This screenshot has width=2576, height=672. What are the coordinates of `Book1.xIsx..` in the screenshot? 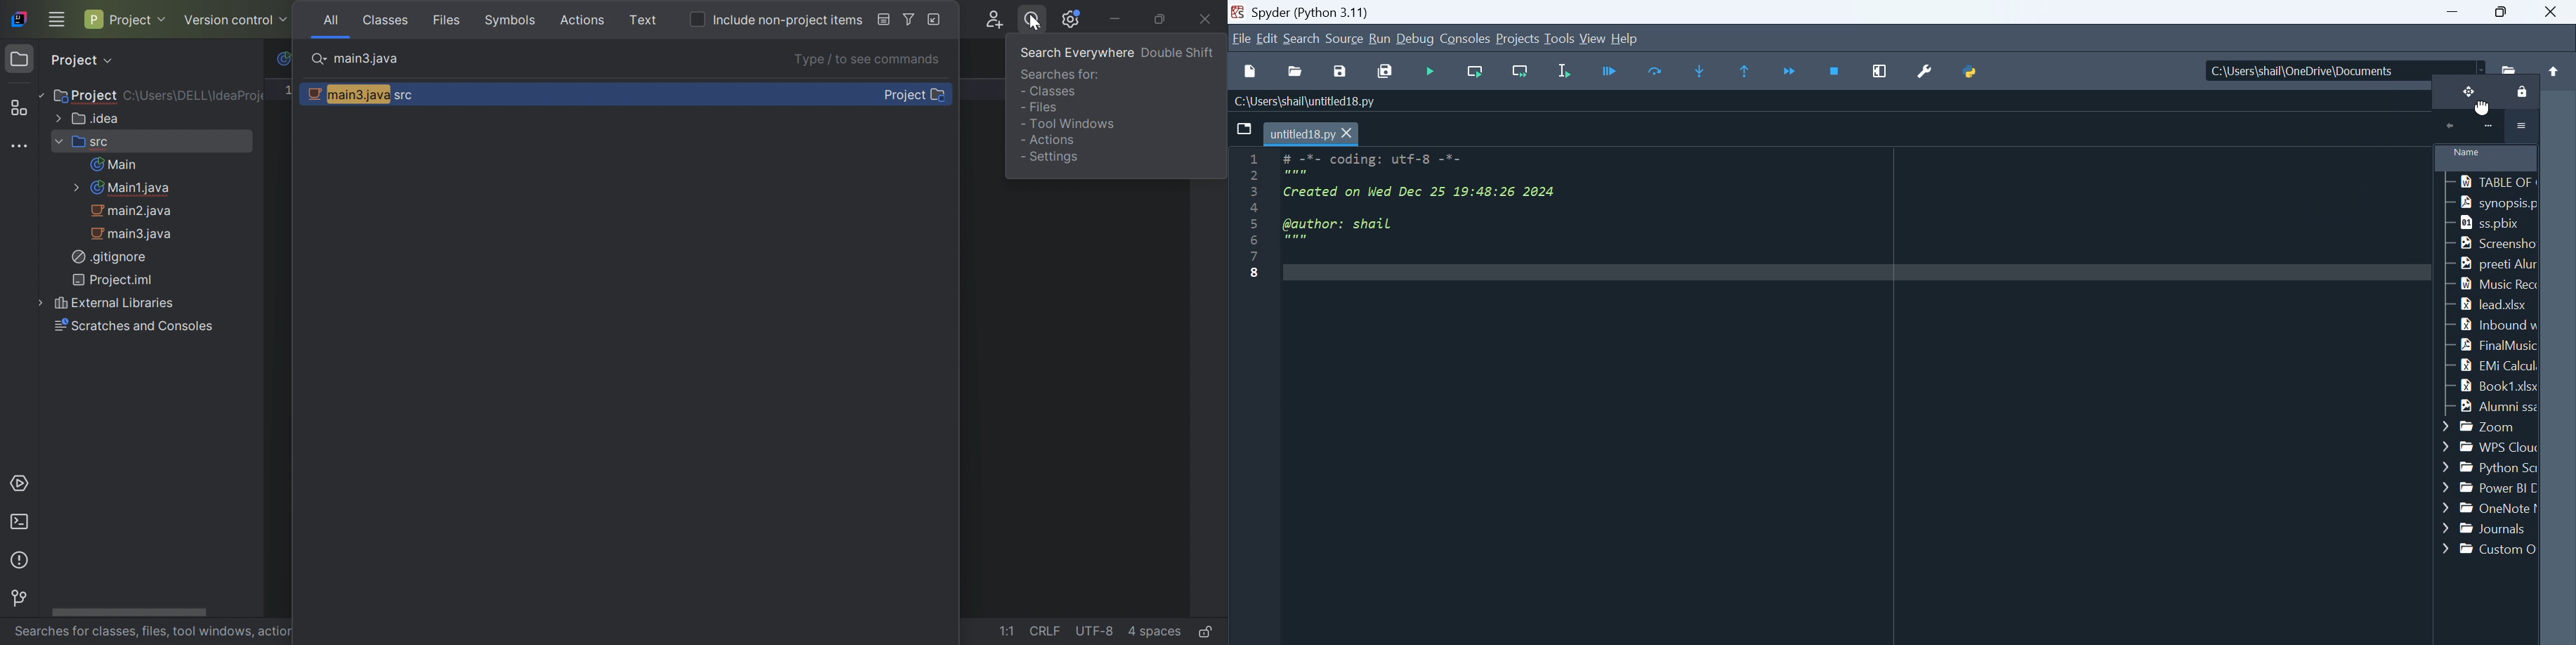 It's located at (2491, 384).